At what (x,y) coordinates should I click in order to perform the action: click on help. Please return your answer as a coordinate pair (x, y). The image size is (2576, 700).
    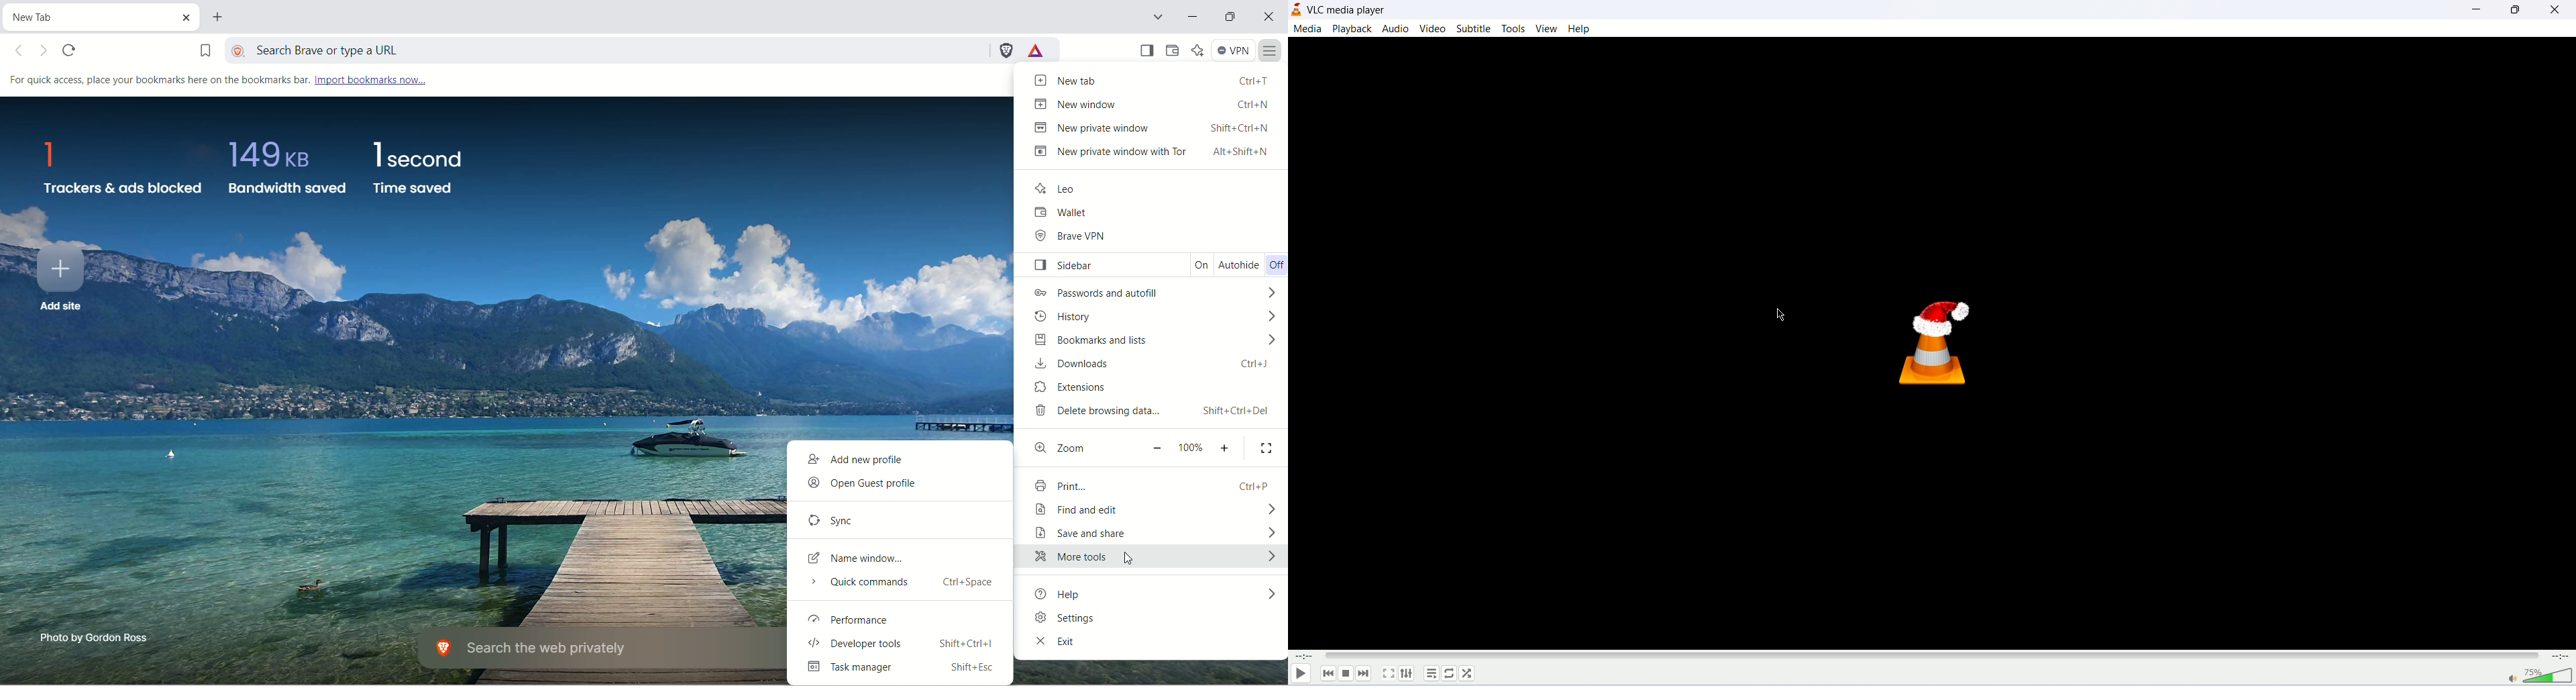
    Looking at the image, I should click on (1583, 30).